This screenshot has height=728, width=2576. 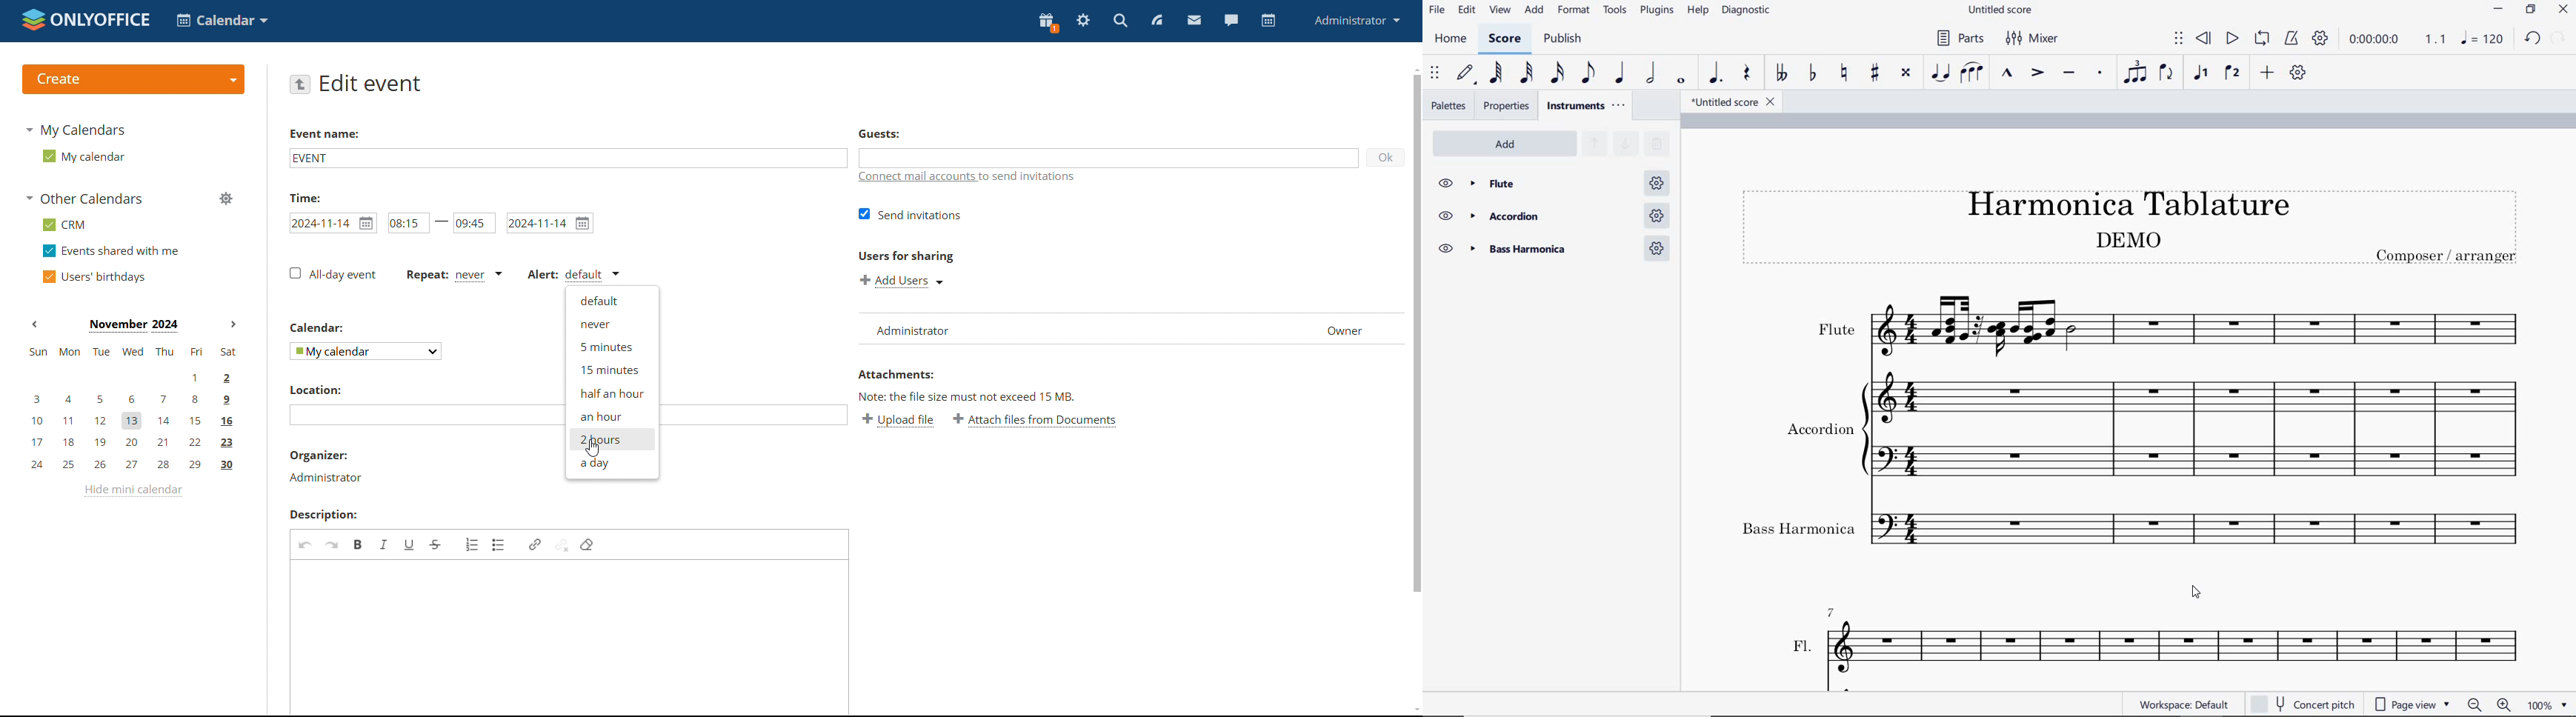 What do you see at coordinates (1615, 10) in the screenshot?
I see `TOOLS` at bounding box center [1615, 10].